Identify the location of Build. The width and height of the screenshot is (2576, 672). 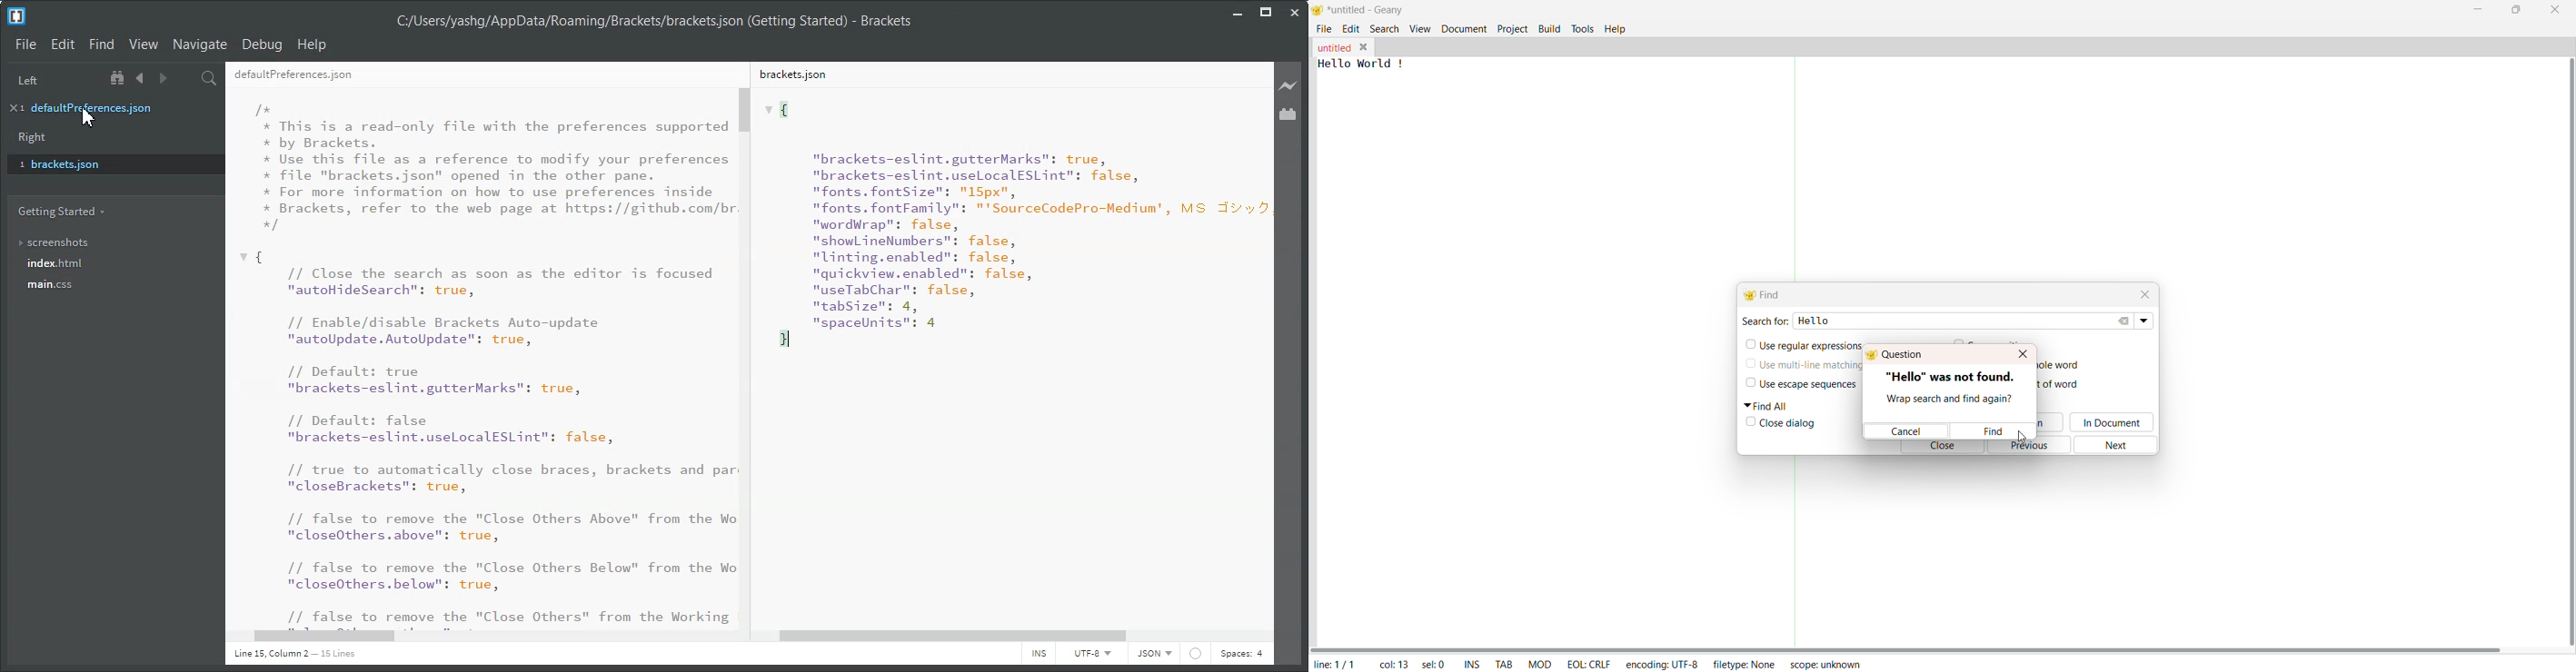
(1550, 28).